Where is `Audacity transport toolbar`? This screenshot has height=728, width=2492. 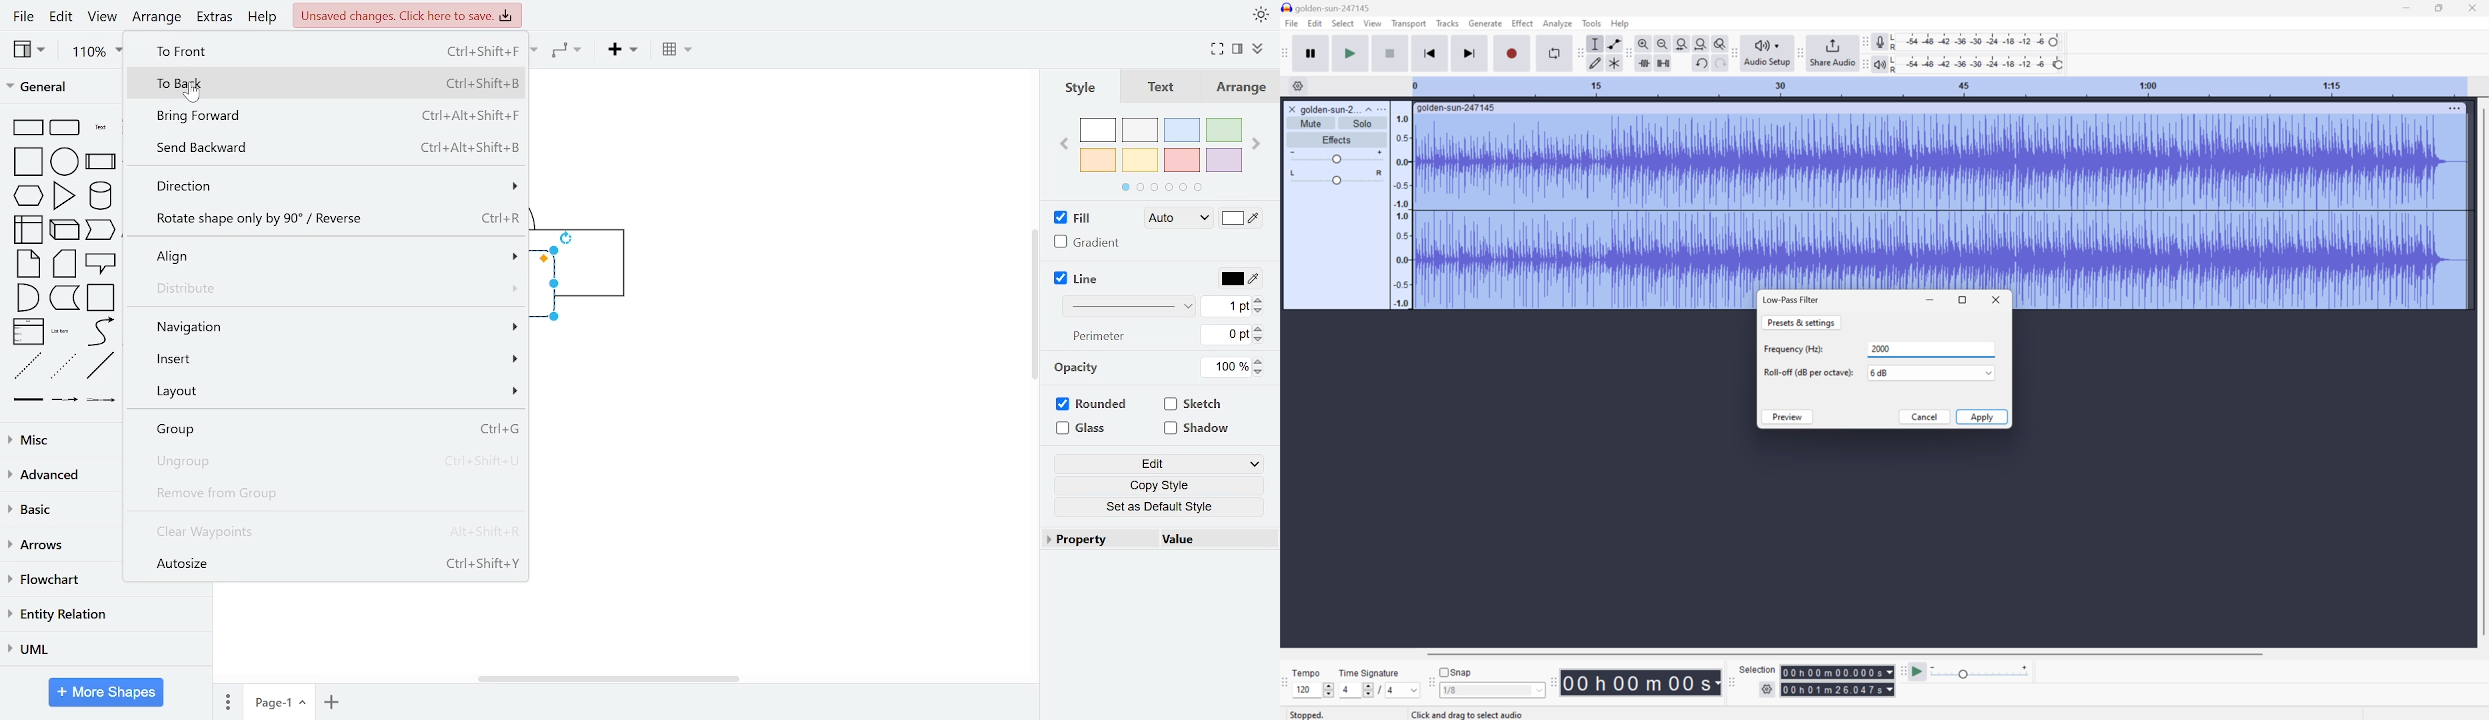 Audacity transport toolbar is located at coordinates (1288, 51).